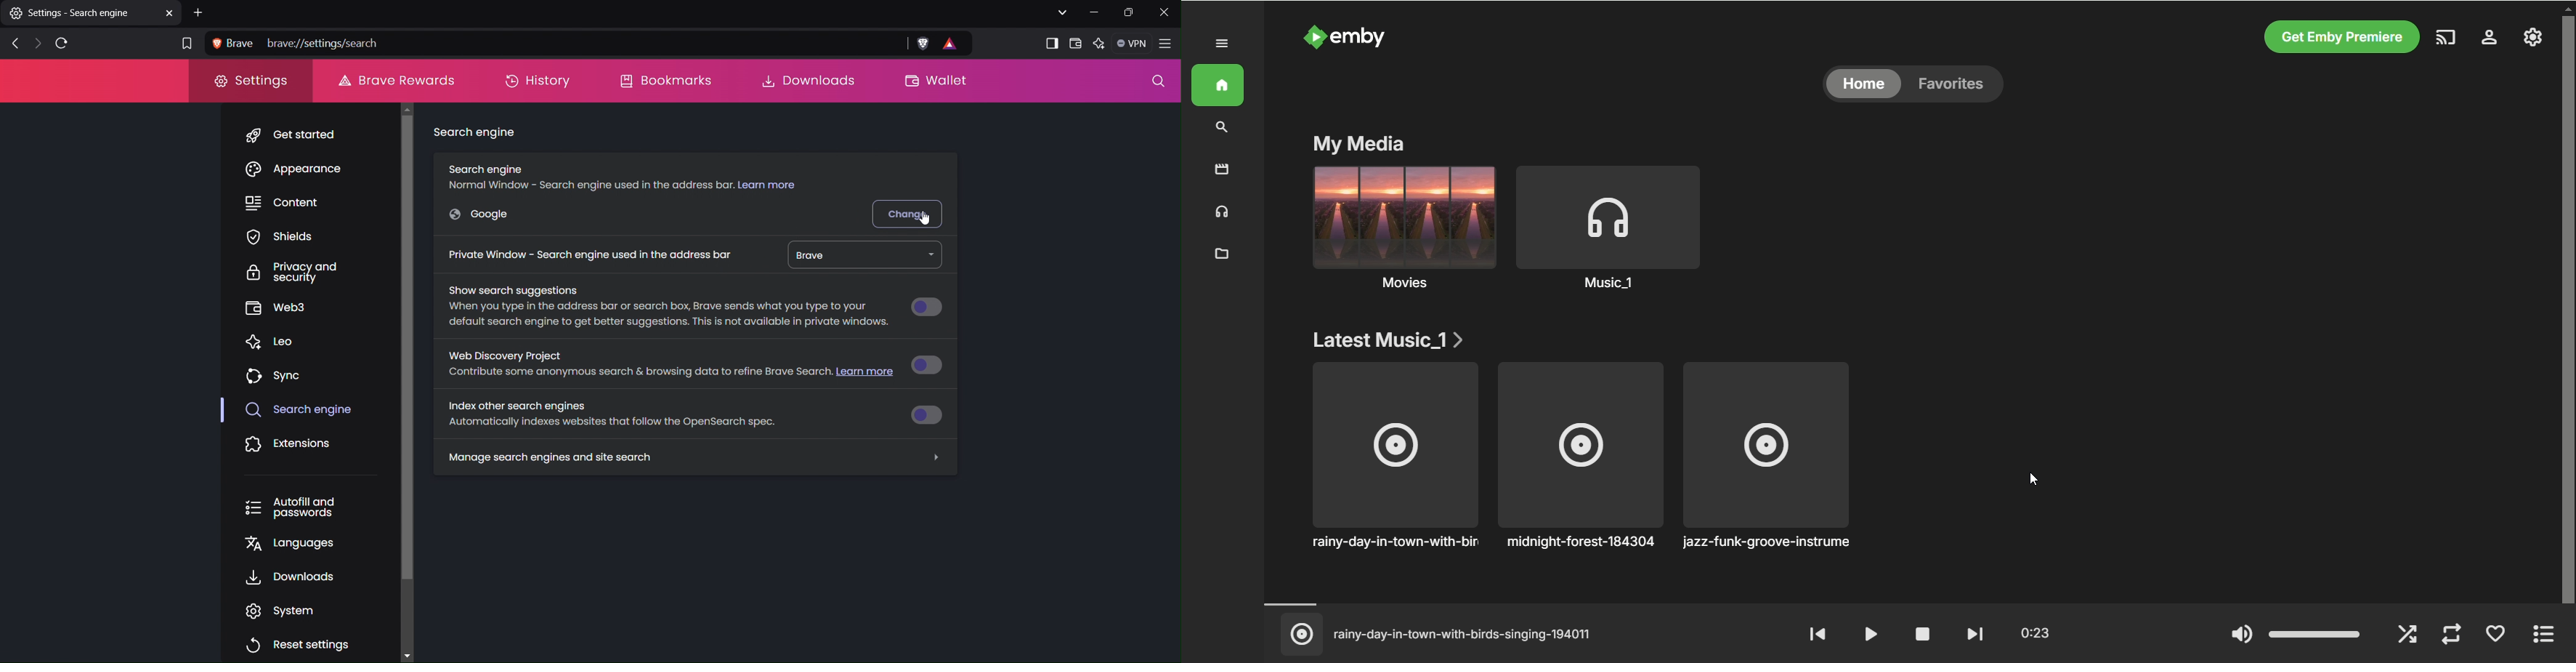 The height and width of the screenshot is (672, 2576). I want to click on my media, so click(1354, 145).